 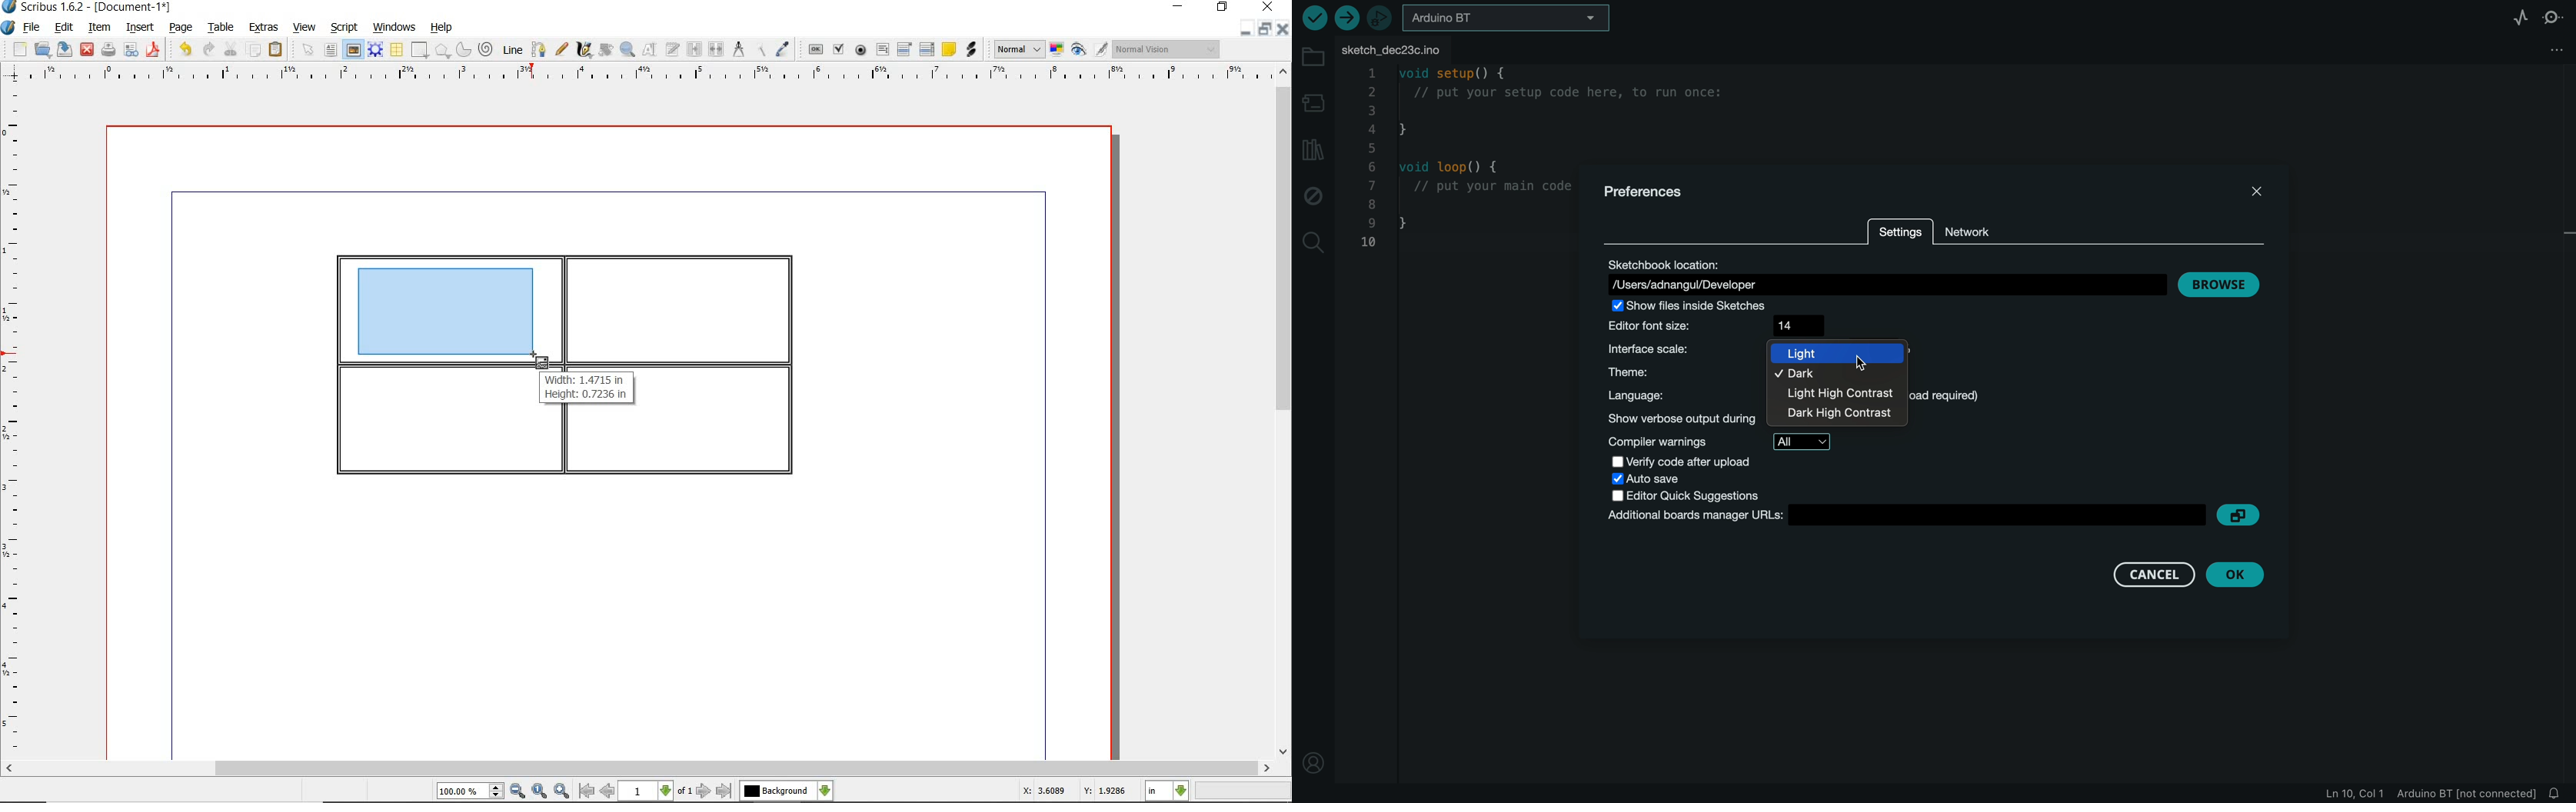 What do you see at coordinates (181, 28) in the screenshot?
I see `page` at bounding box center [181, 28].